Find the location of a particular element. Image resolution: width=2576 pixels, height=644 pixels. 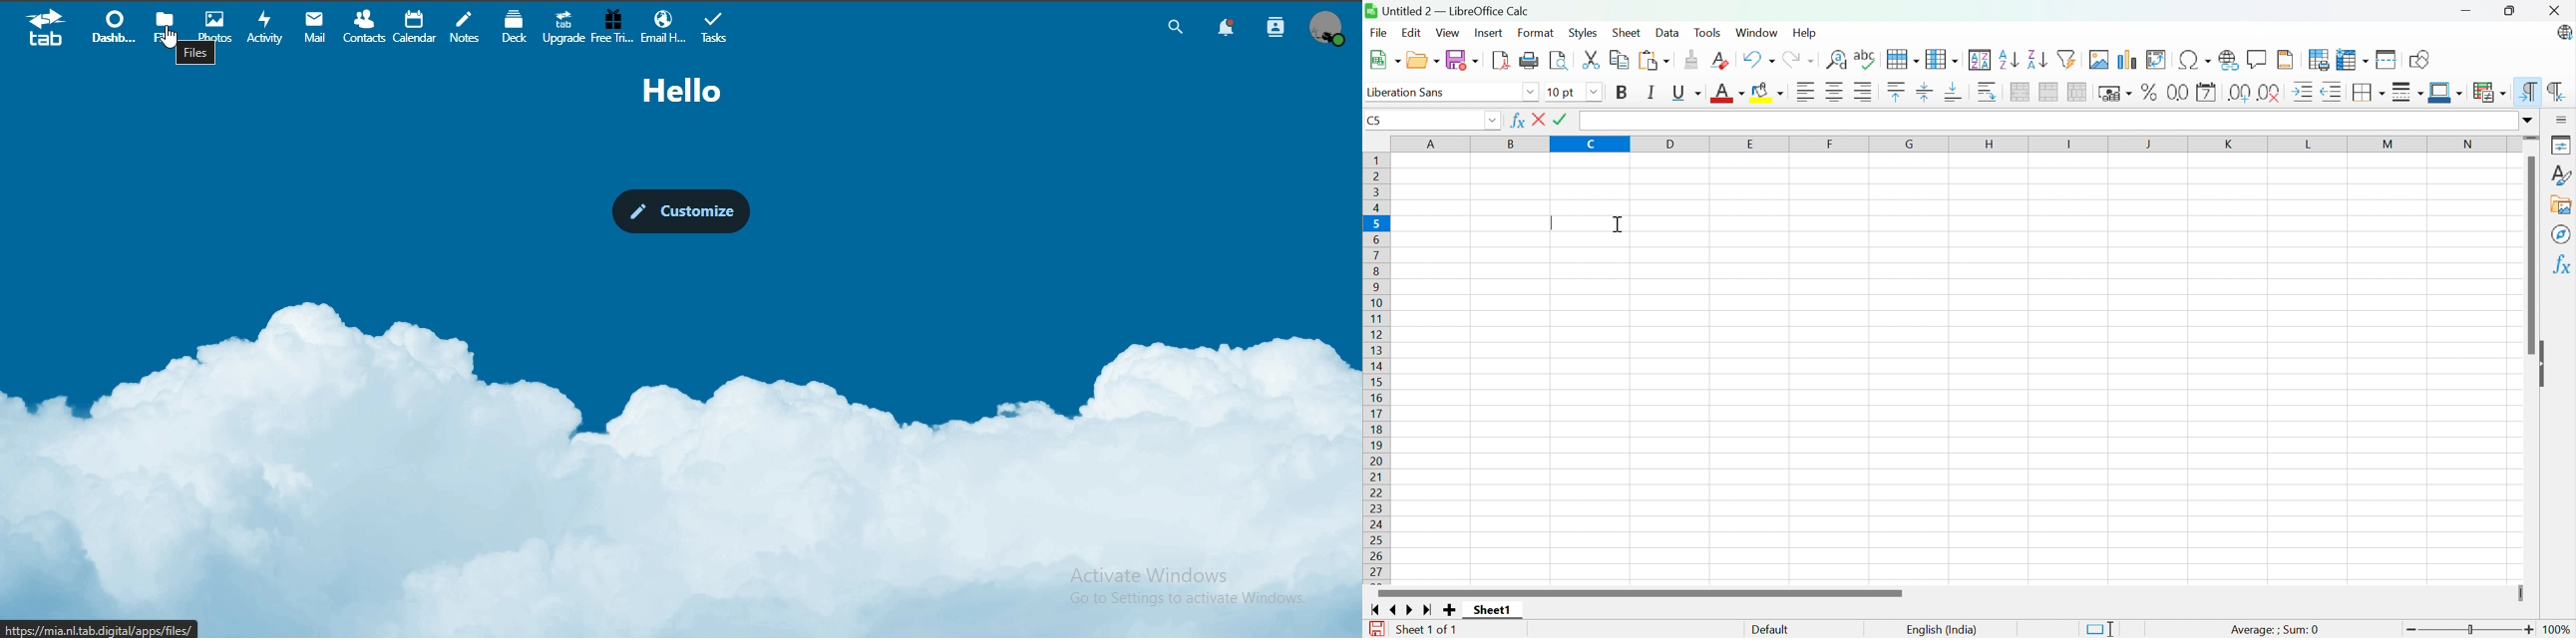

mail is located at coordinates (317, 26).